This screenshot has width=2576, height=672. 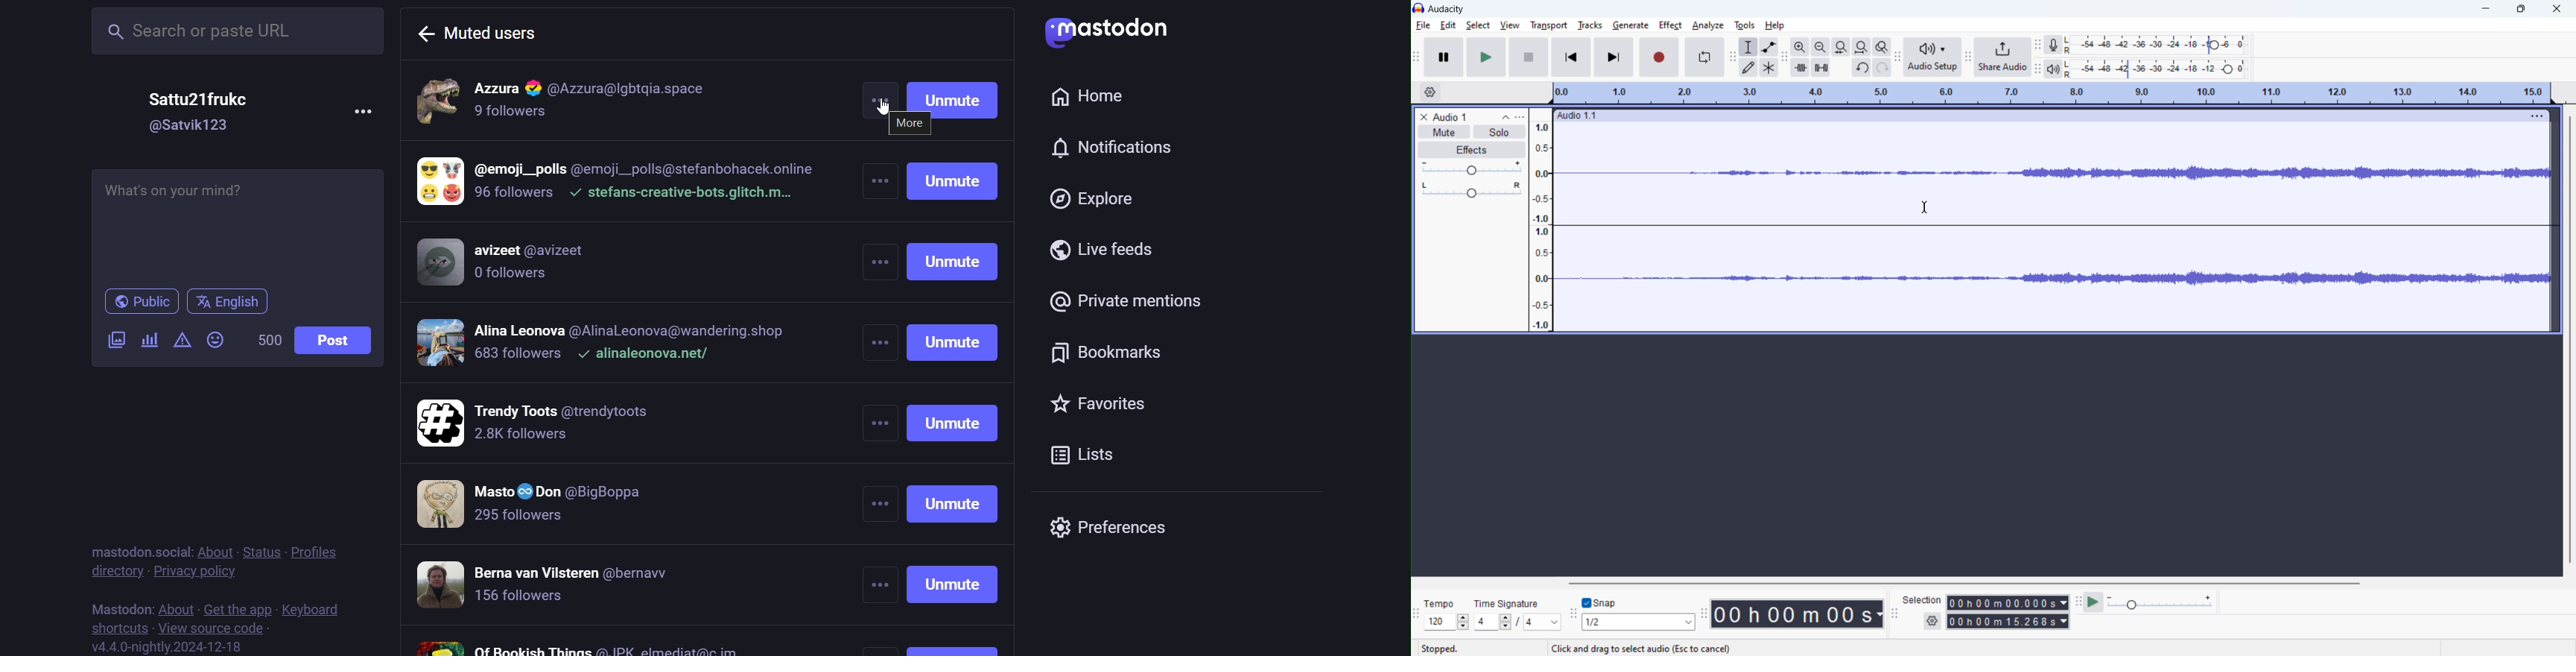 I want to click on tracks, so click(x=1590, y=26).